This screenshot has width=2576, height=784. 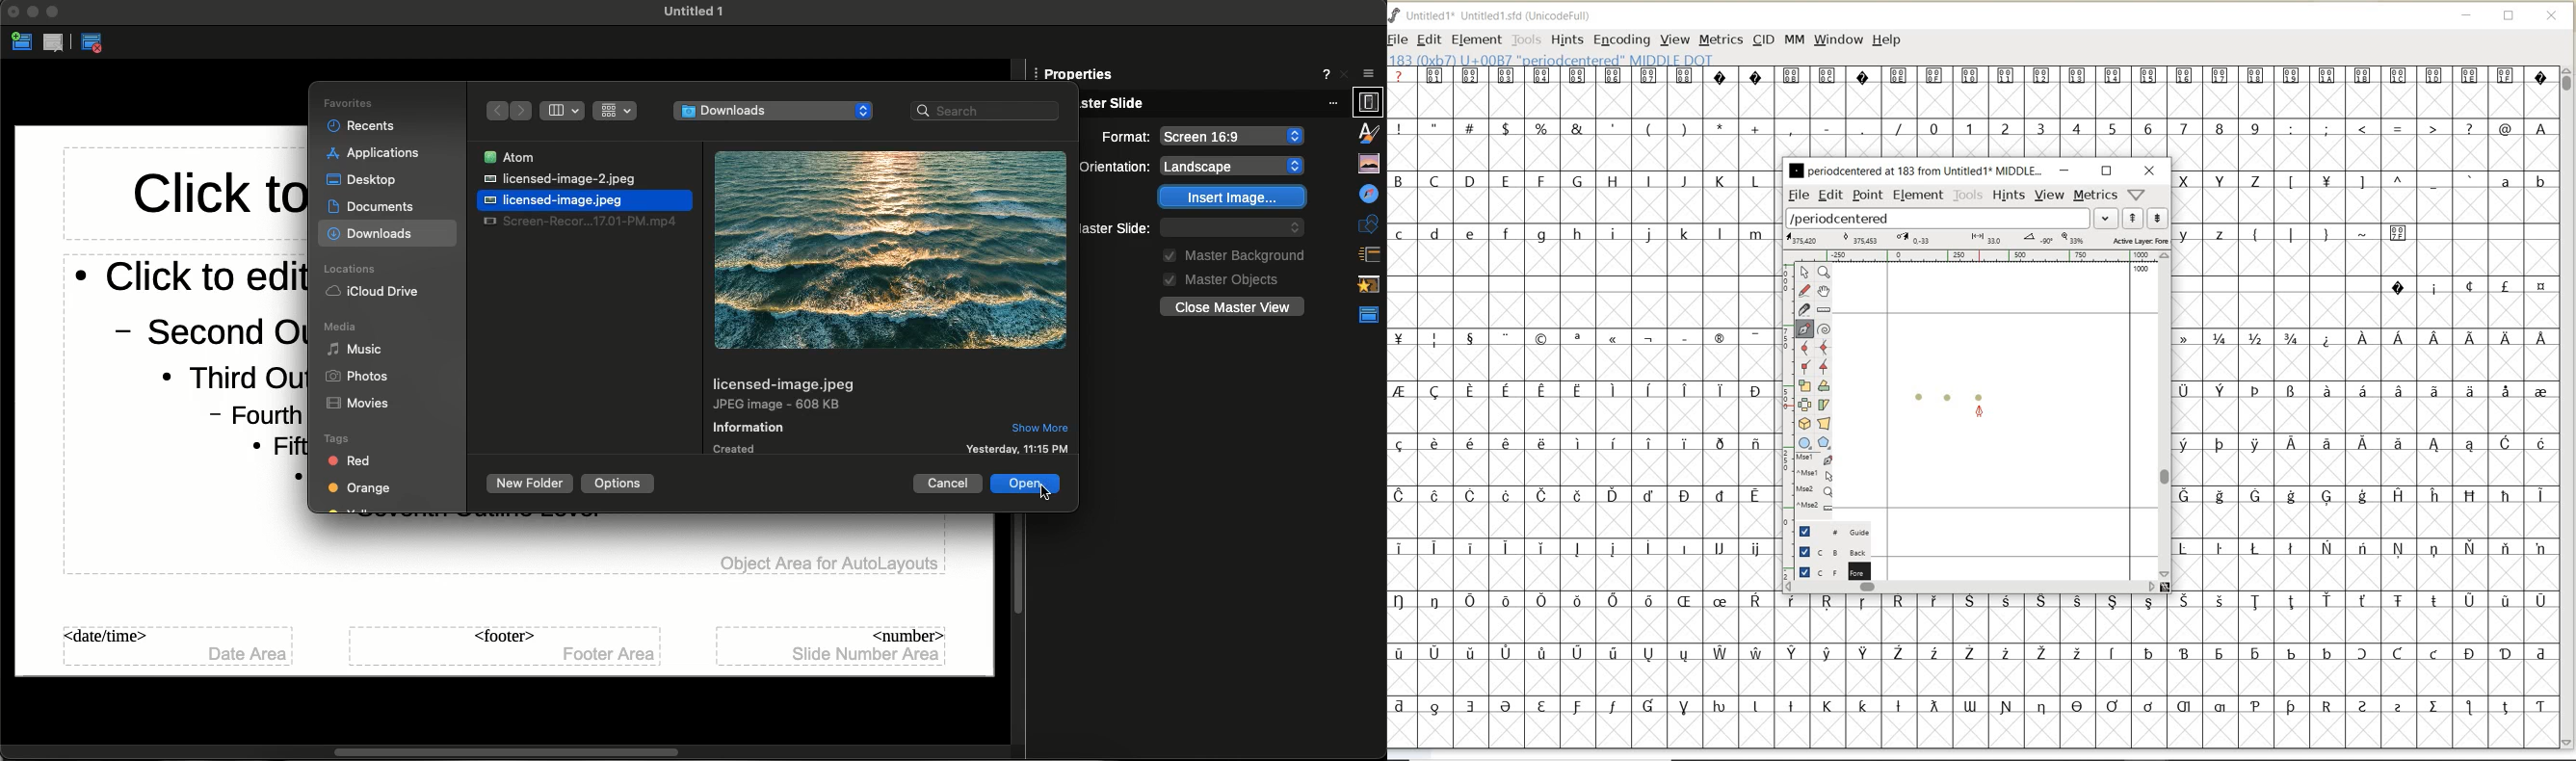 I want to click on flip the selection, so click(x=1806, y=405).